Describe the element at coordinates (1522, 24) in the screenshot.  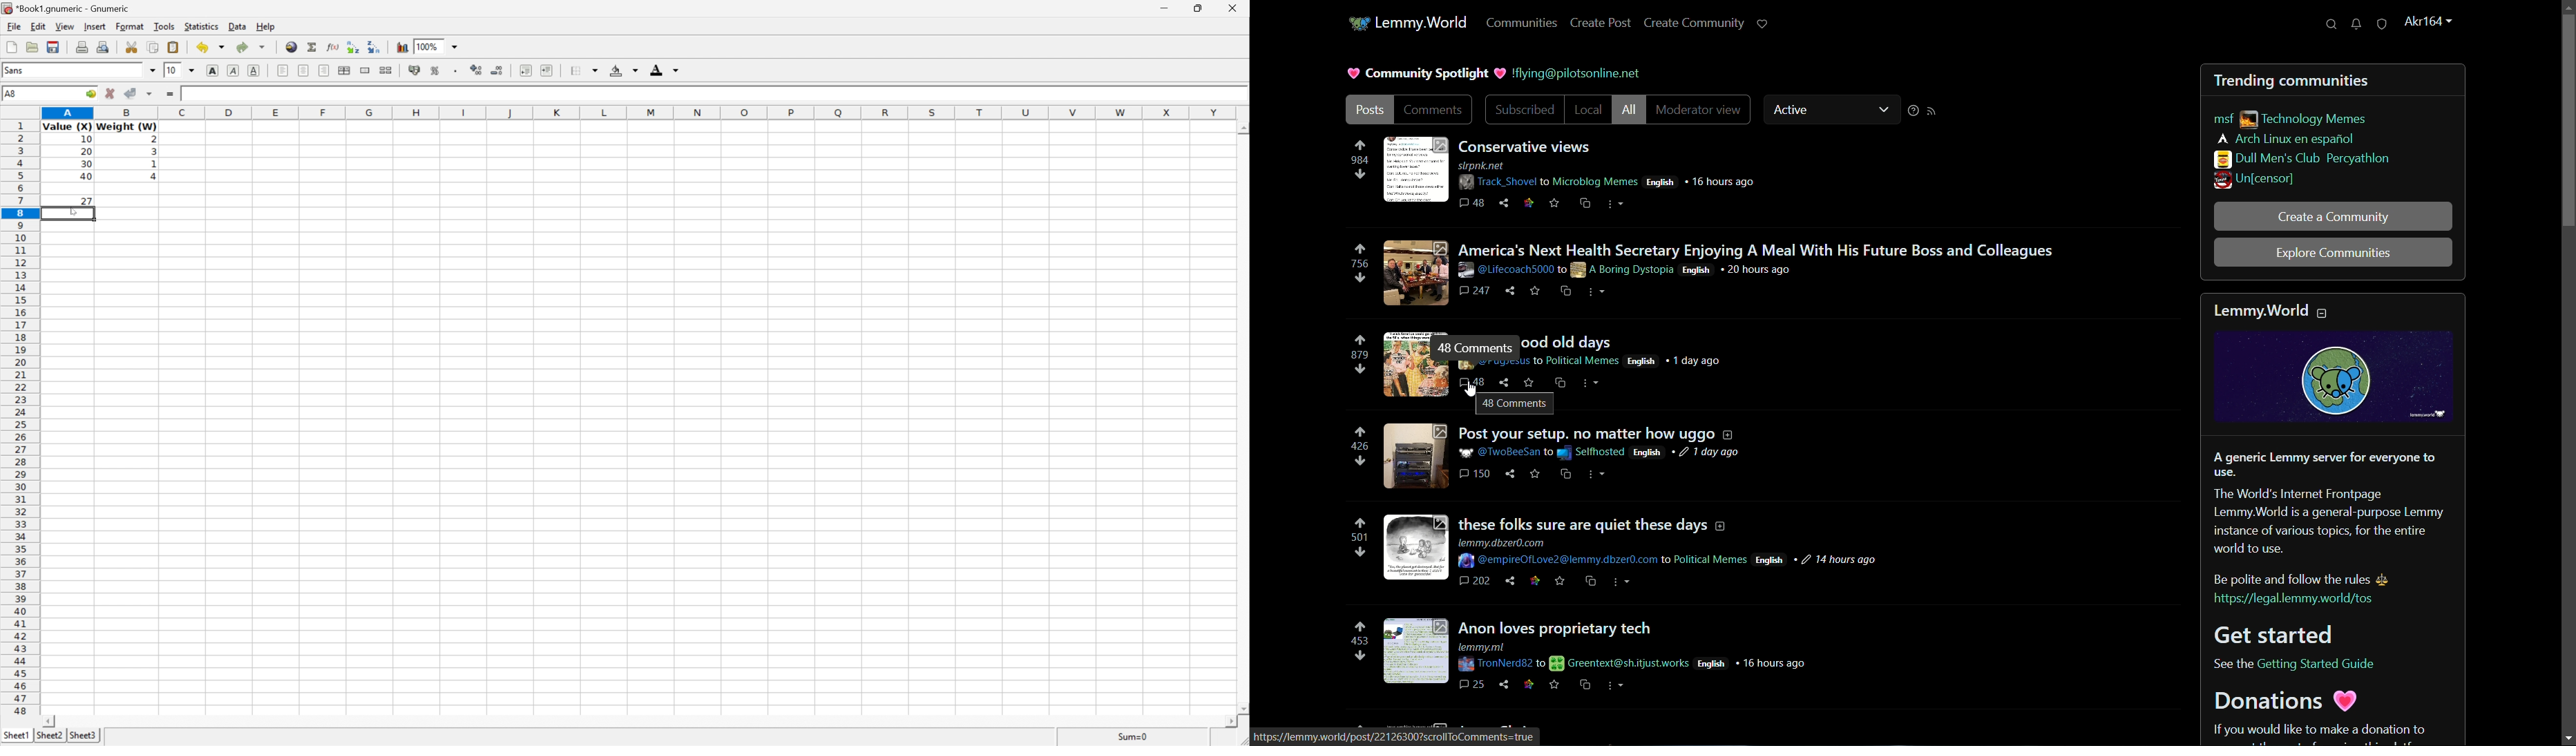
I see `communities` at that location.